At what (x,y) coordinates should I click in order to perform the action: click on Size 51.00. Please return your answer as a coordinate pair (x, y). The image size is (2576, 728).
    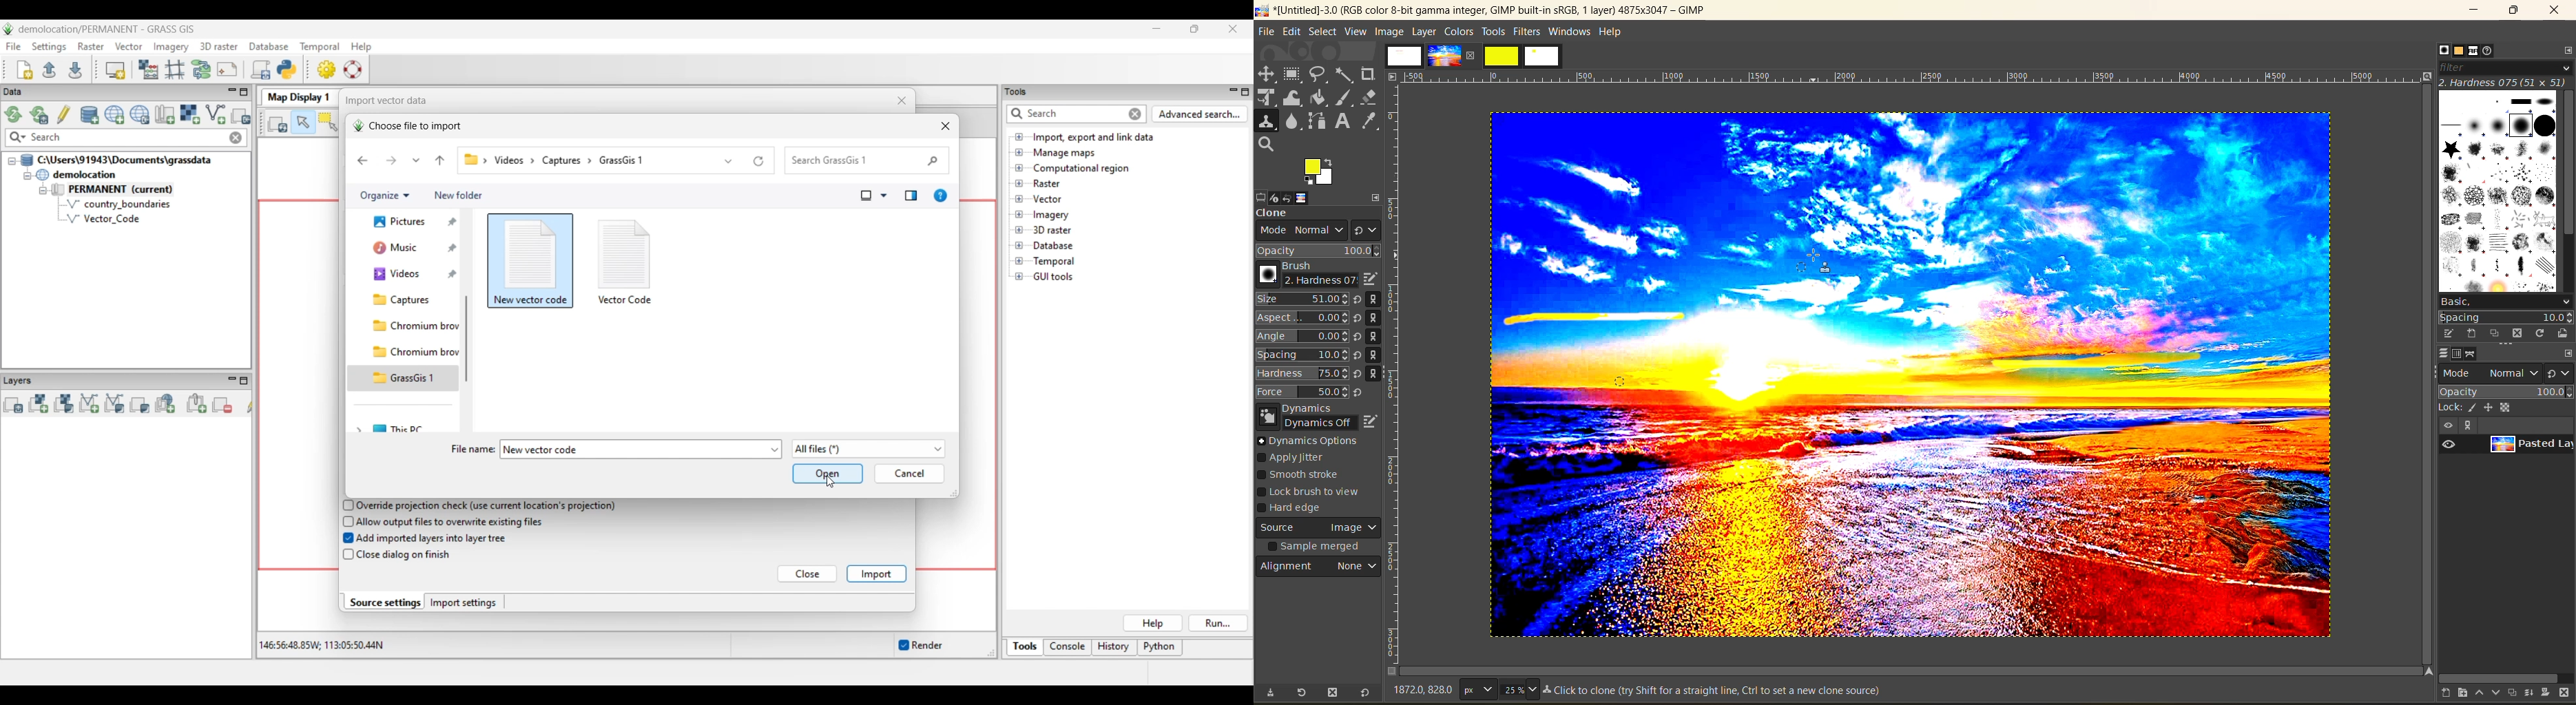
    Looking at the image, I should click on (1300, 300).